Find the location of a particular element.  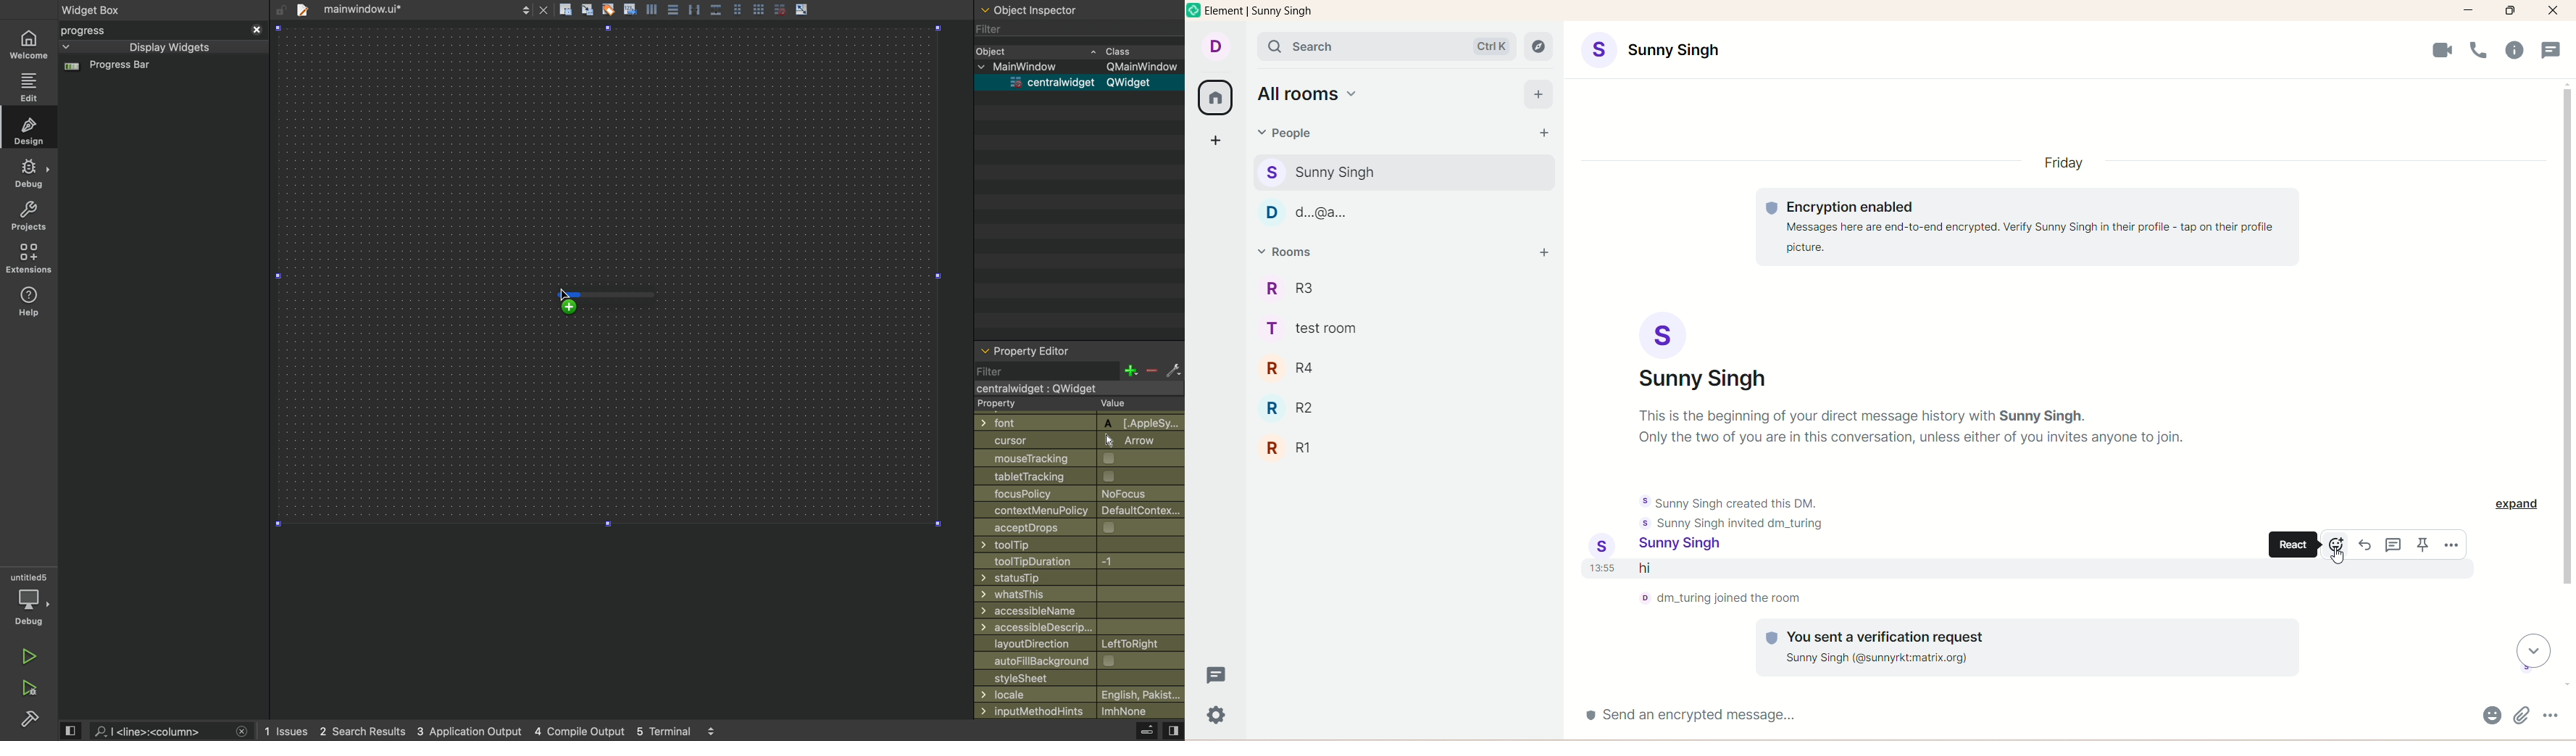

tabletracking is located at coordinates (1080, 476).